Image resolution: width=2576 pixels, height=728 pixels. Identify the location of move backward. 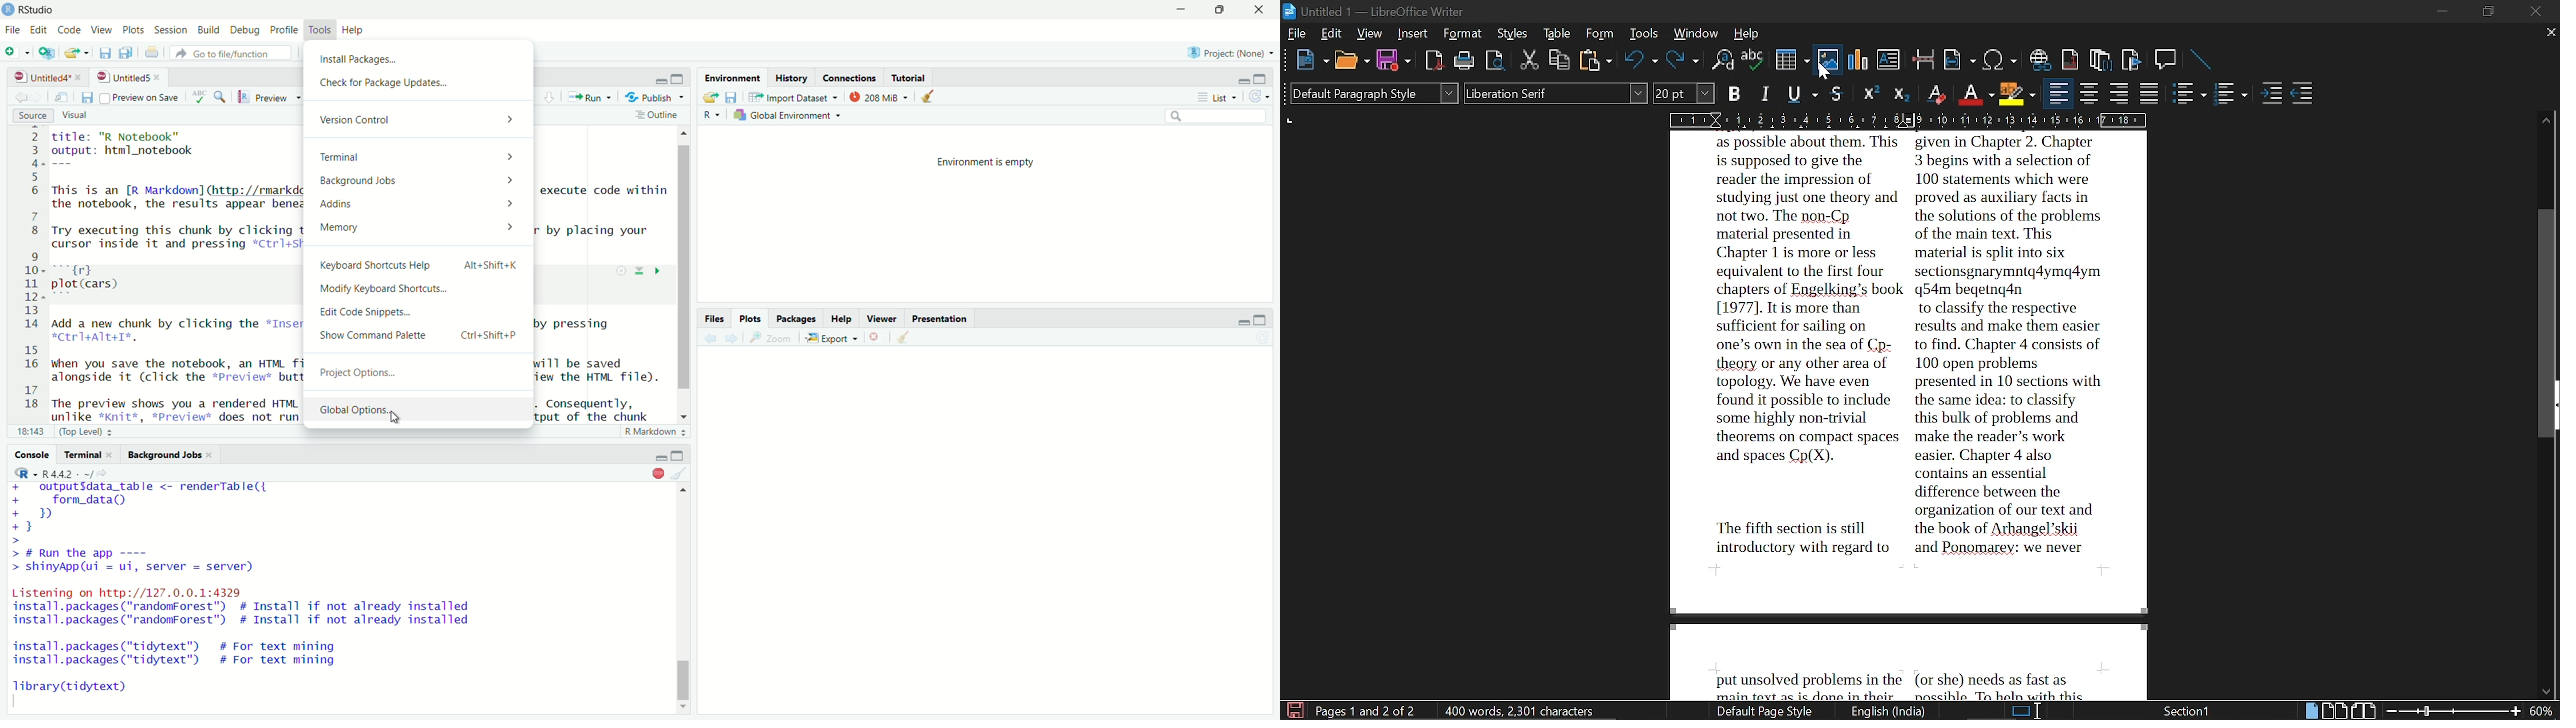
(39, 97).